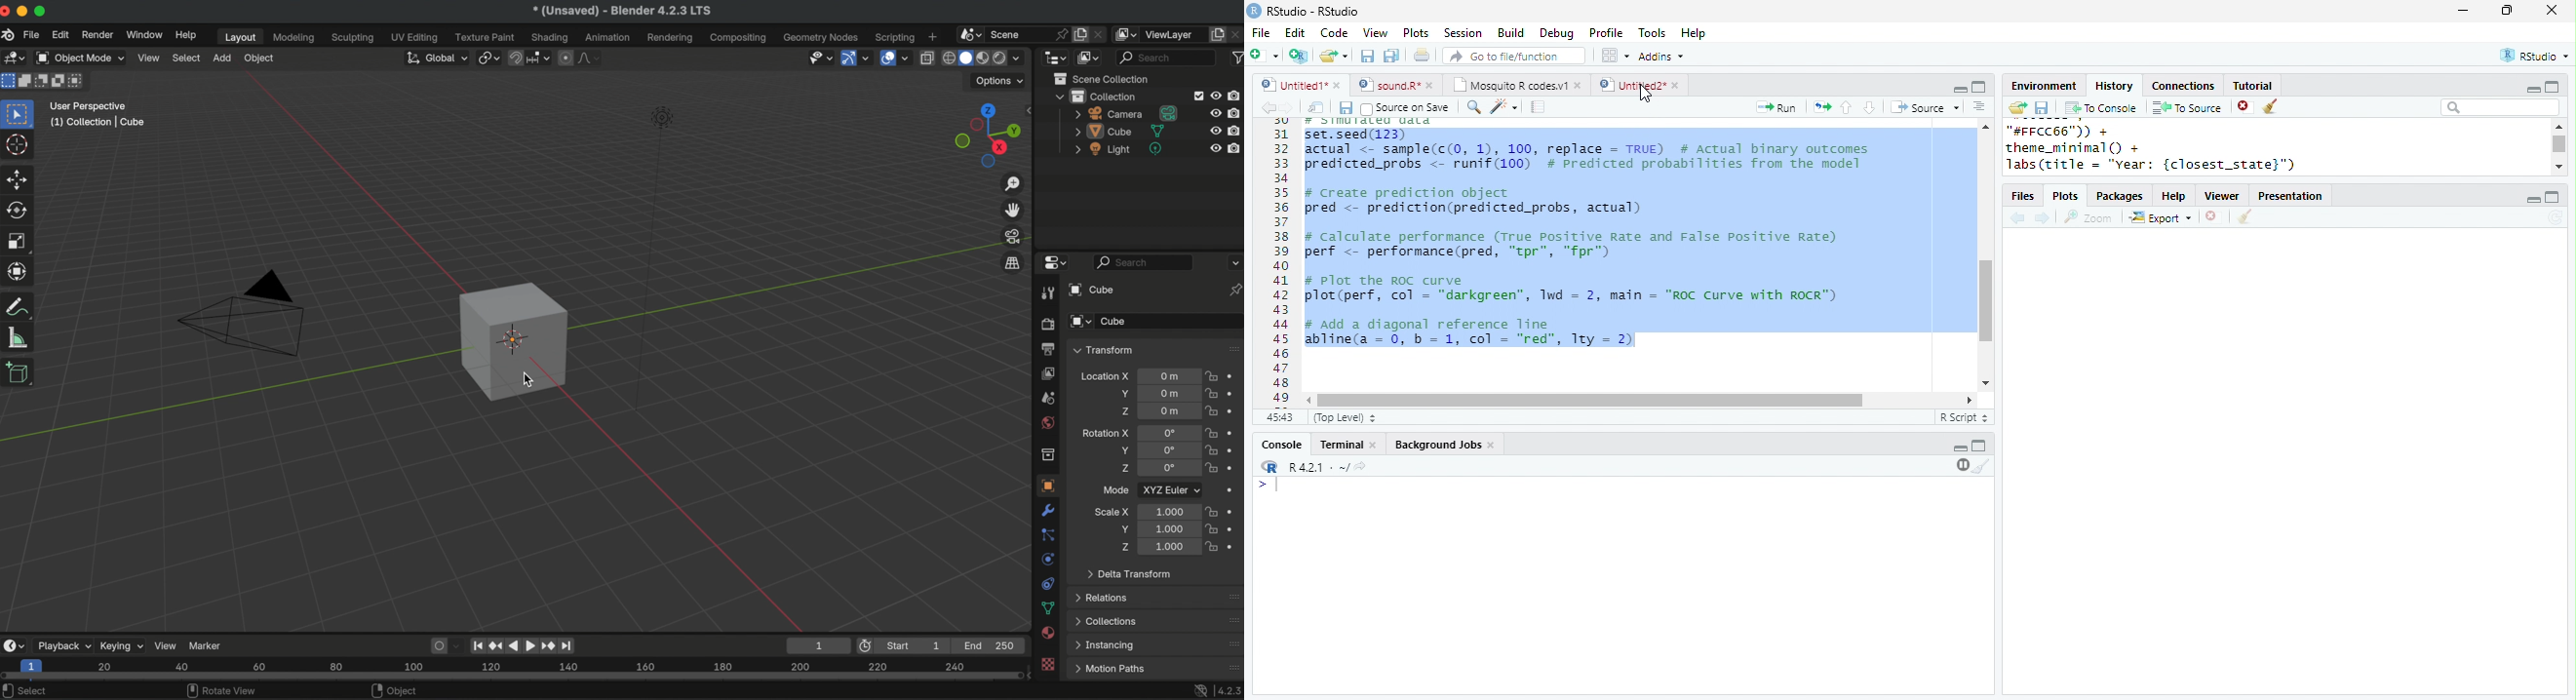 The height and width of the screenshot is (700, 2576). Describe the element at coordinates (2551, 86) in the screenshot. I see `maximize` at that location.